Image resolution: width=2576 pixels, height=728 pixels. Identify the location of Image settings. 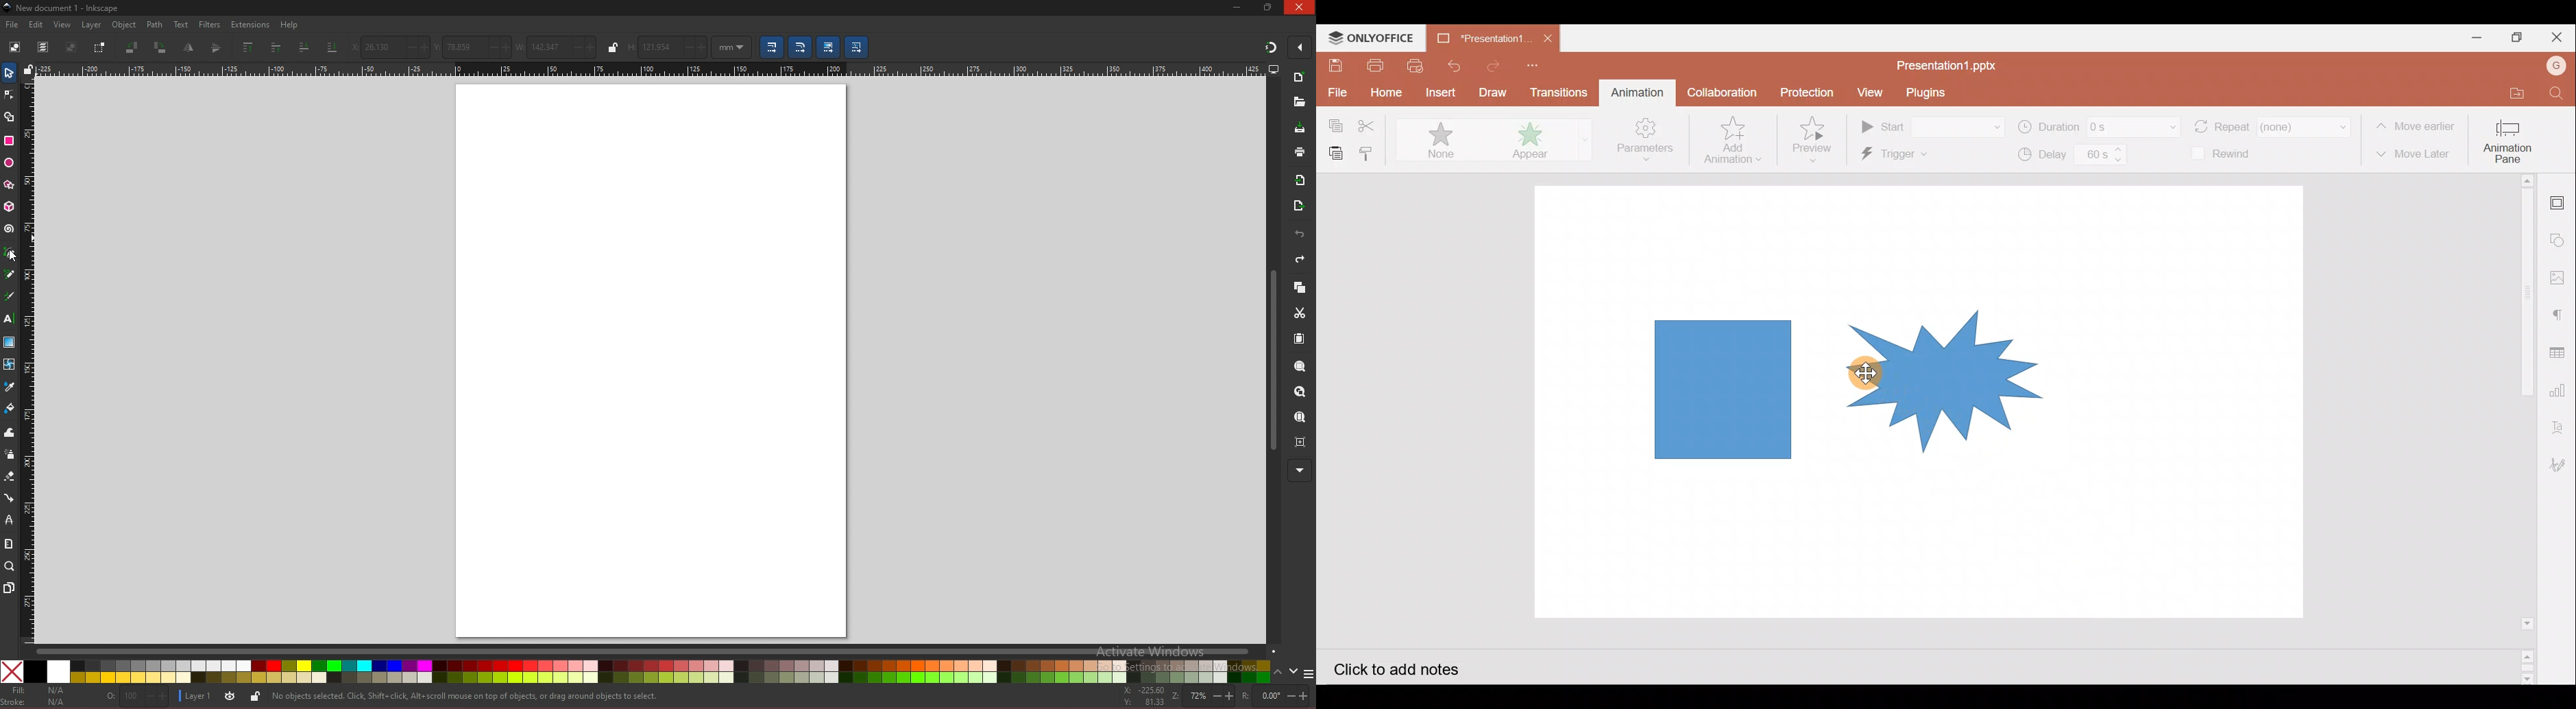
(2561, 282).